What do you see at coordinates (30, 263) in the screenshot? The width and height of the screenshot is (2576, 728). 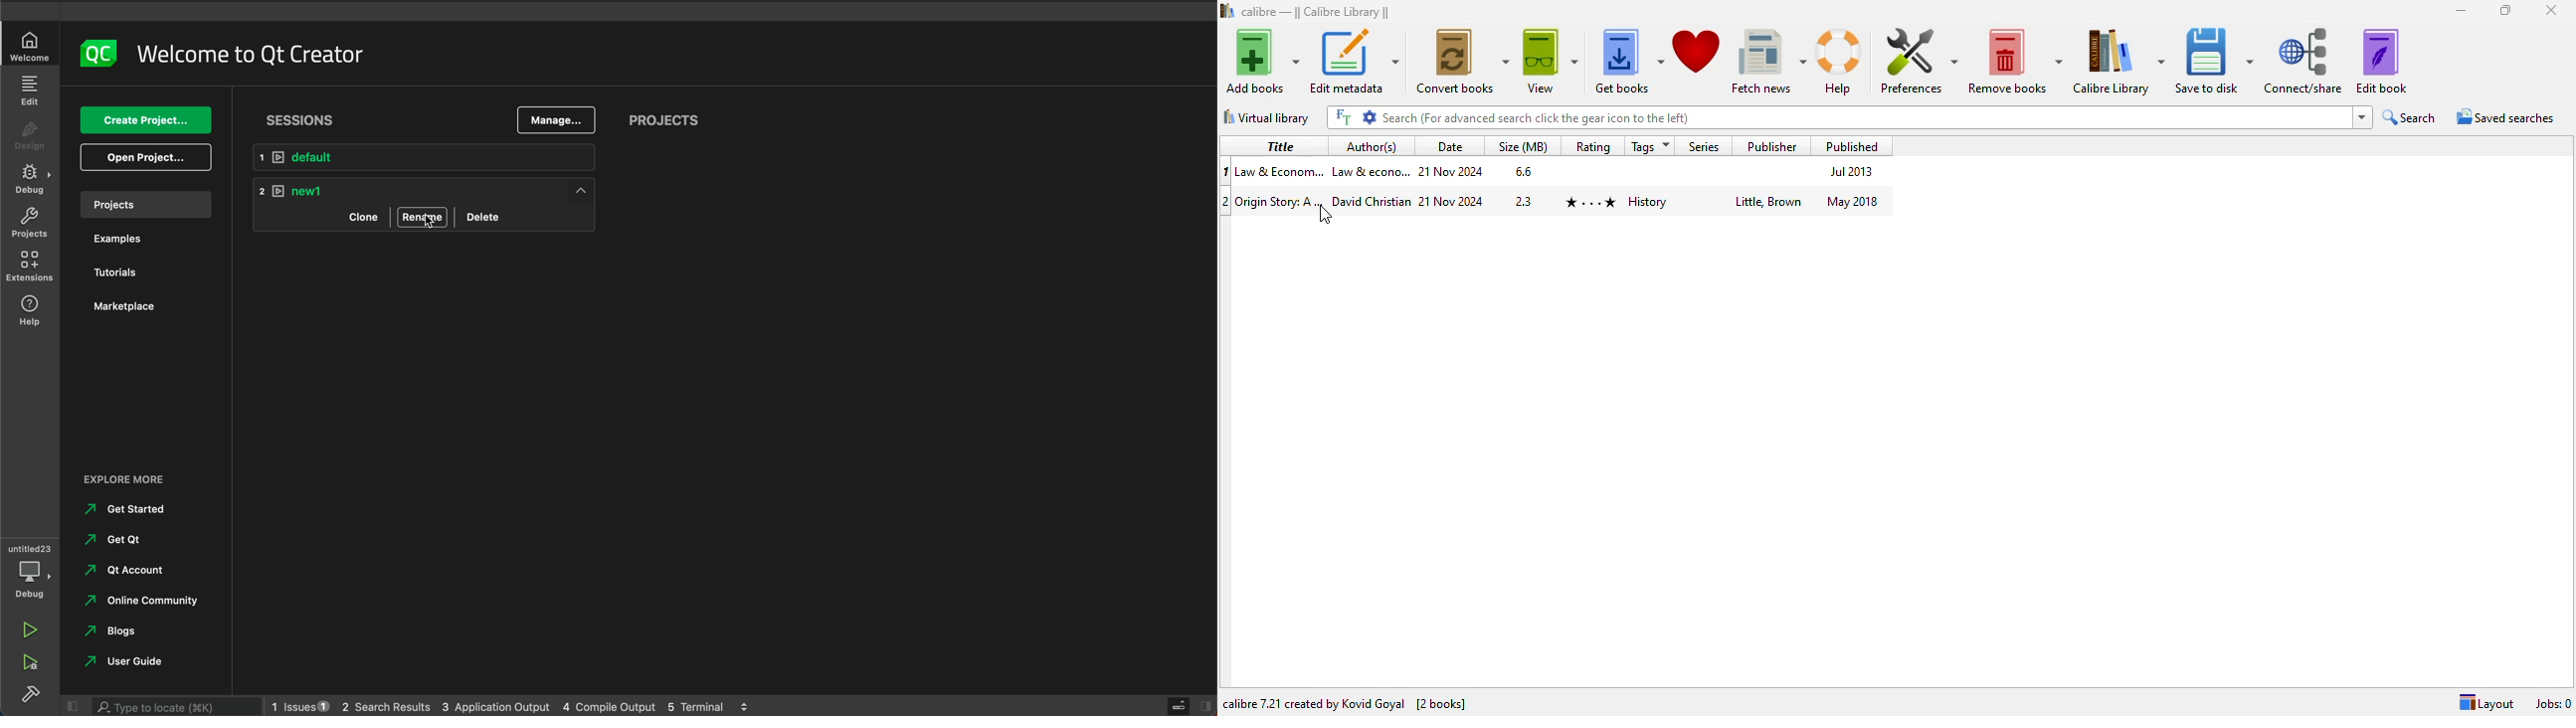 I see `extension` at bounding box center [30, 263].